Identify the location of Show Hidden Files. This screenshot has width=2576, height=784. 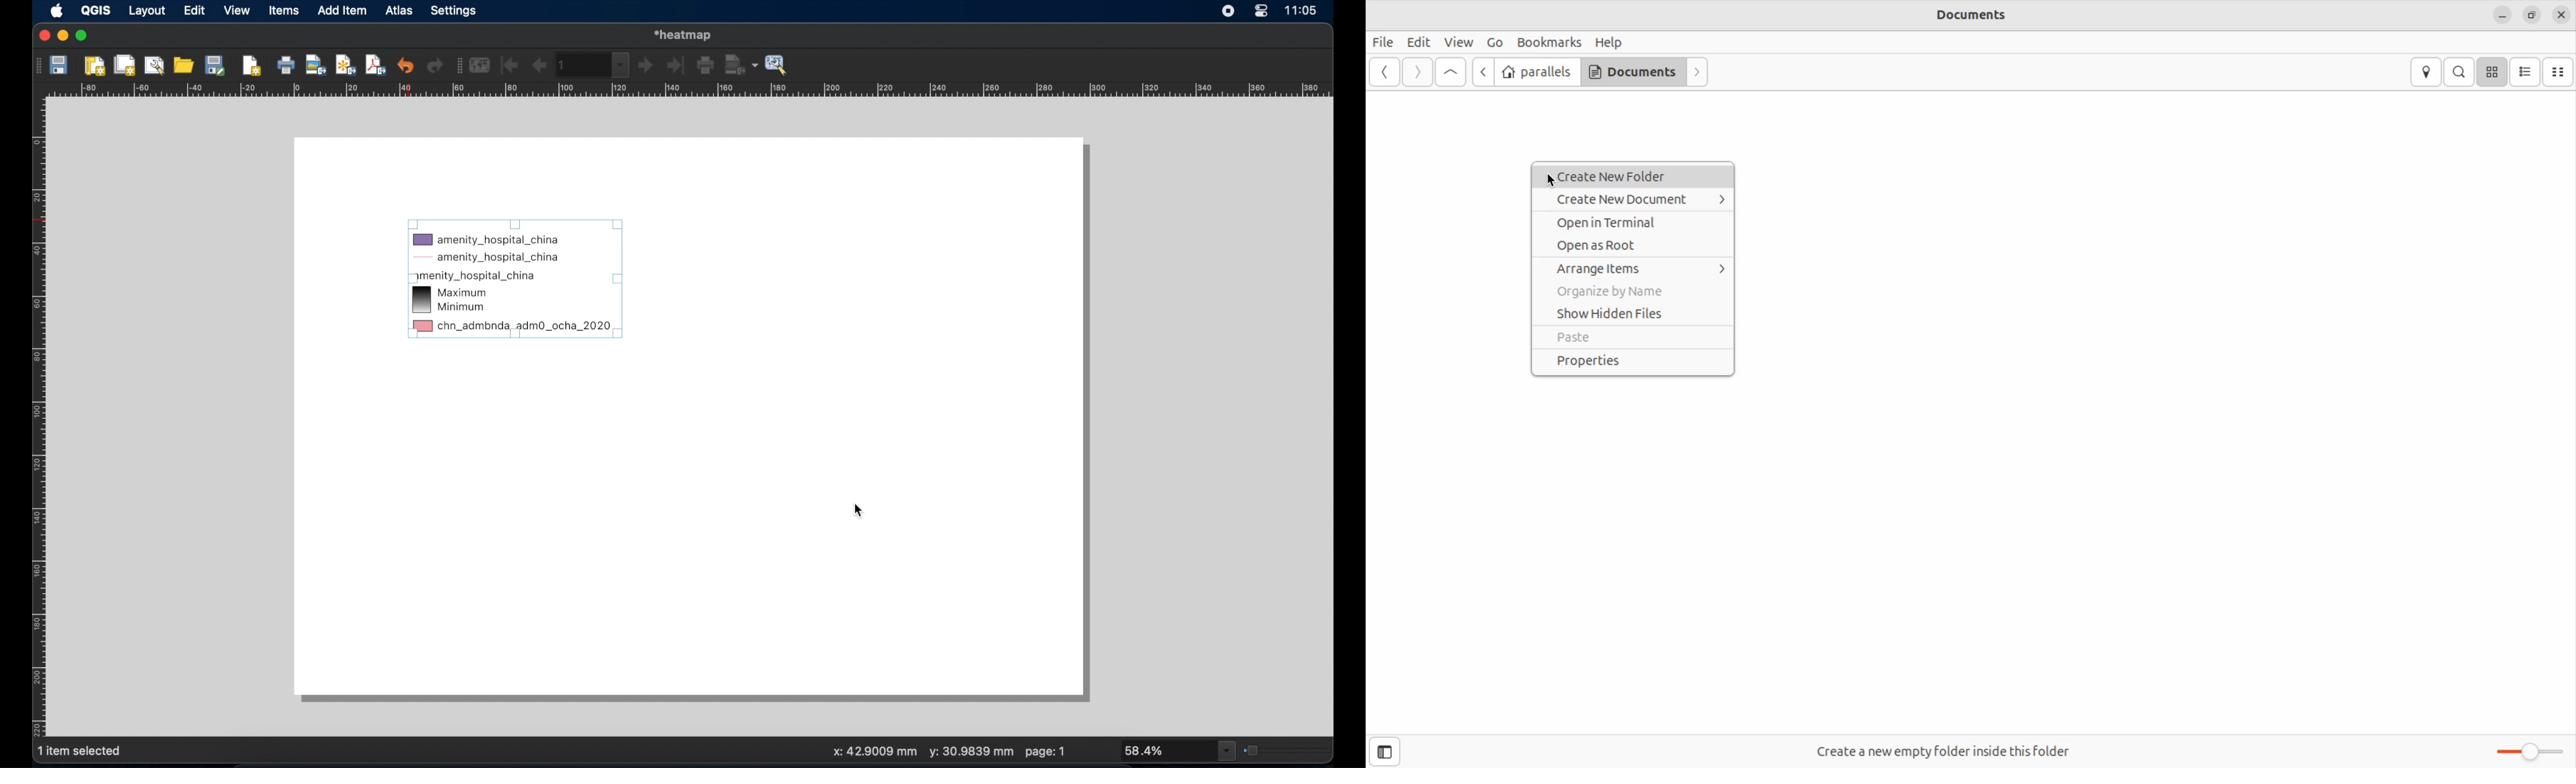
(1632, 314).